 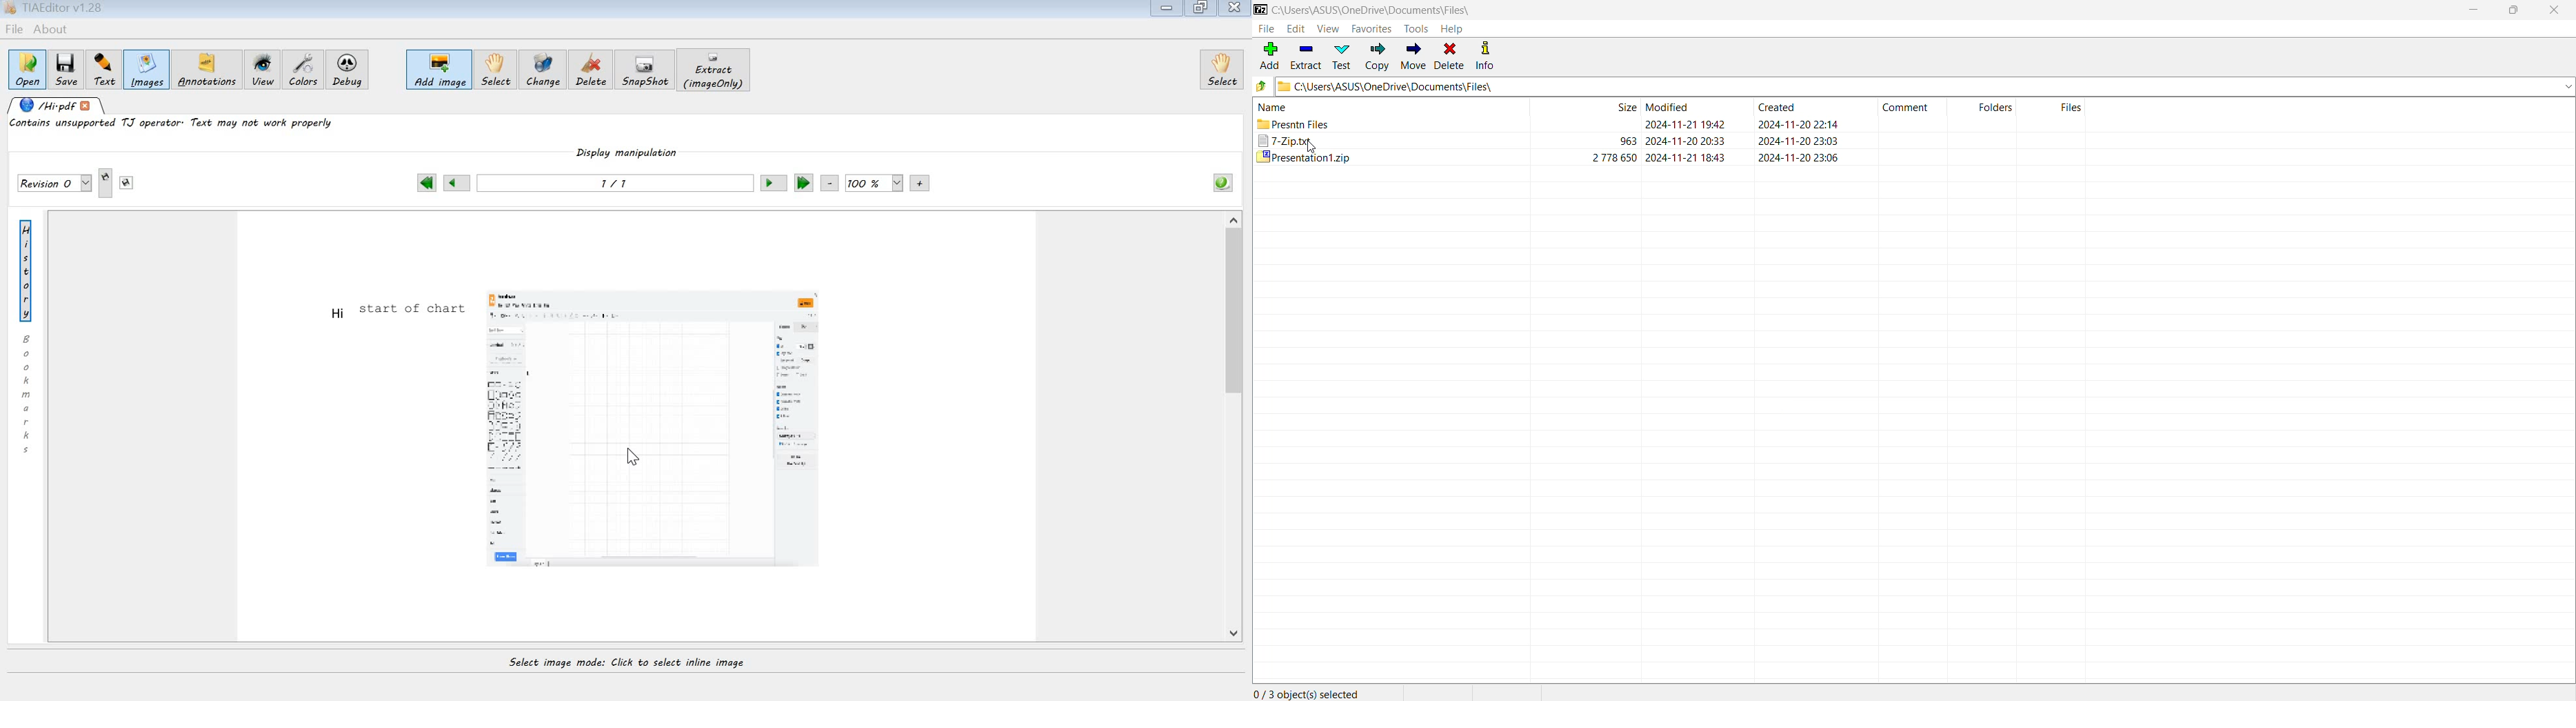 I want to click on Move, so click(x=1412, y=57).